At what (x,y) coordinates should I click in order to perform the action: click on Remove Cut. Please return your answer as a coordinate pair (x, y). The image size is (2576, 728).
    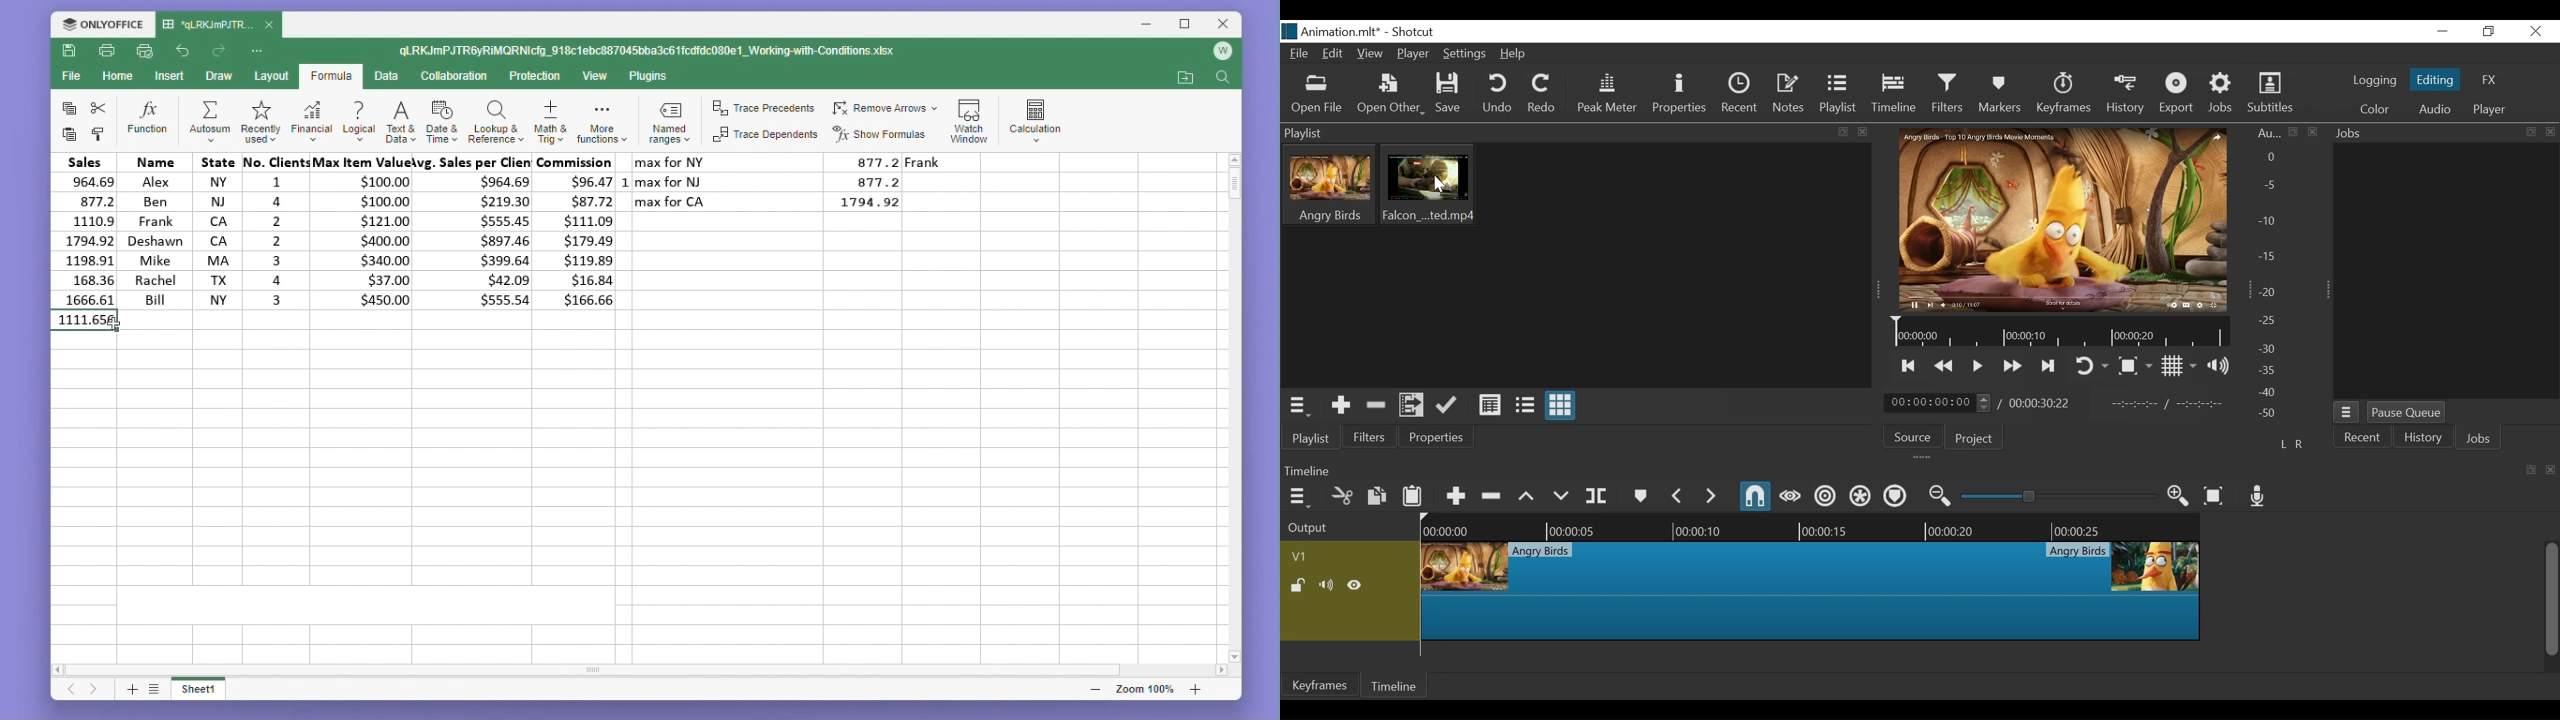
    Looking at the image, I should click on (1377, 404).